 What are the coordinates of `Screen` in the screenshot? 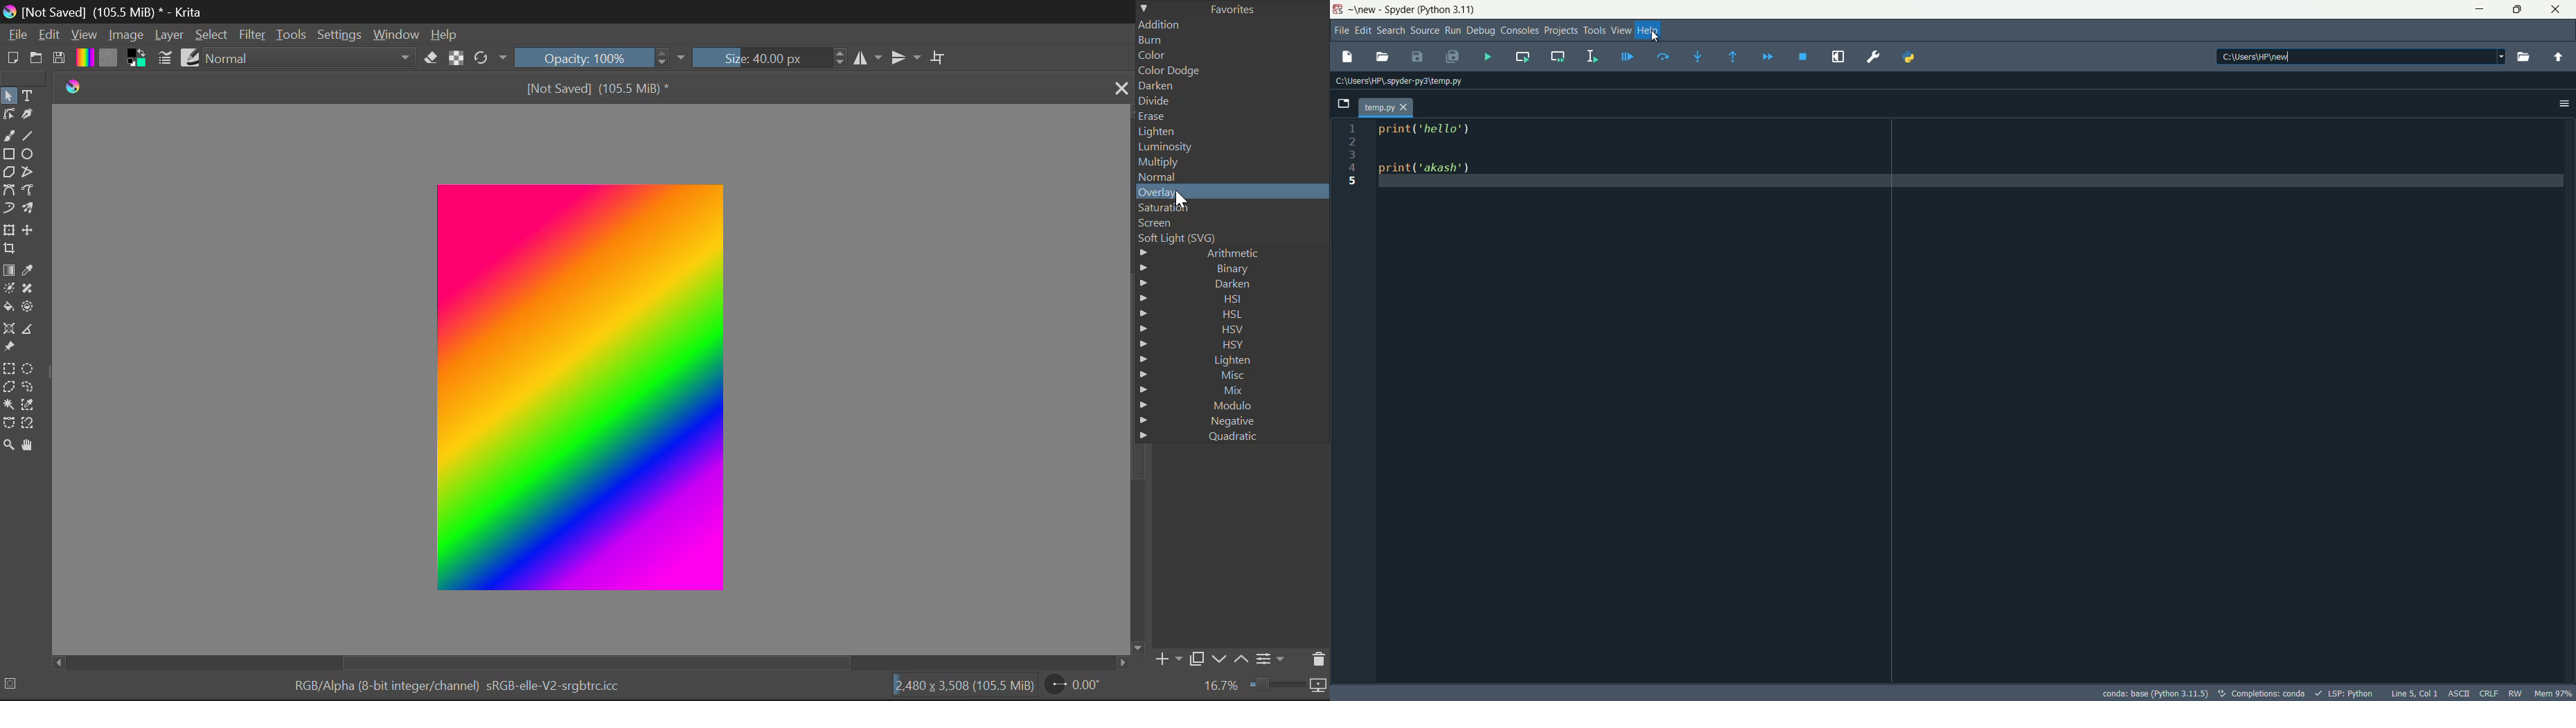 It's located at (1229, 225).